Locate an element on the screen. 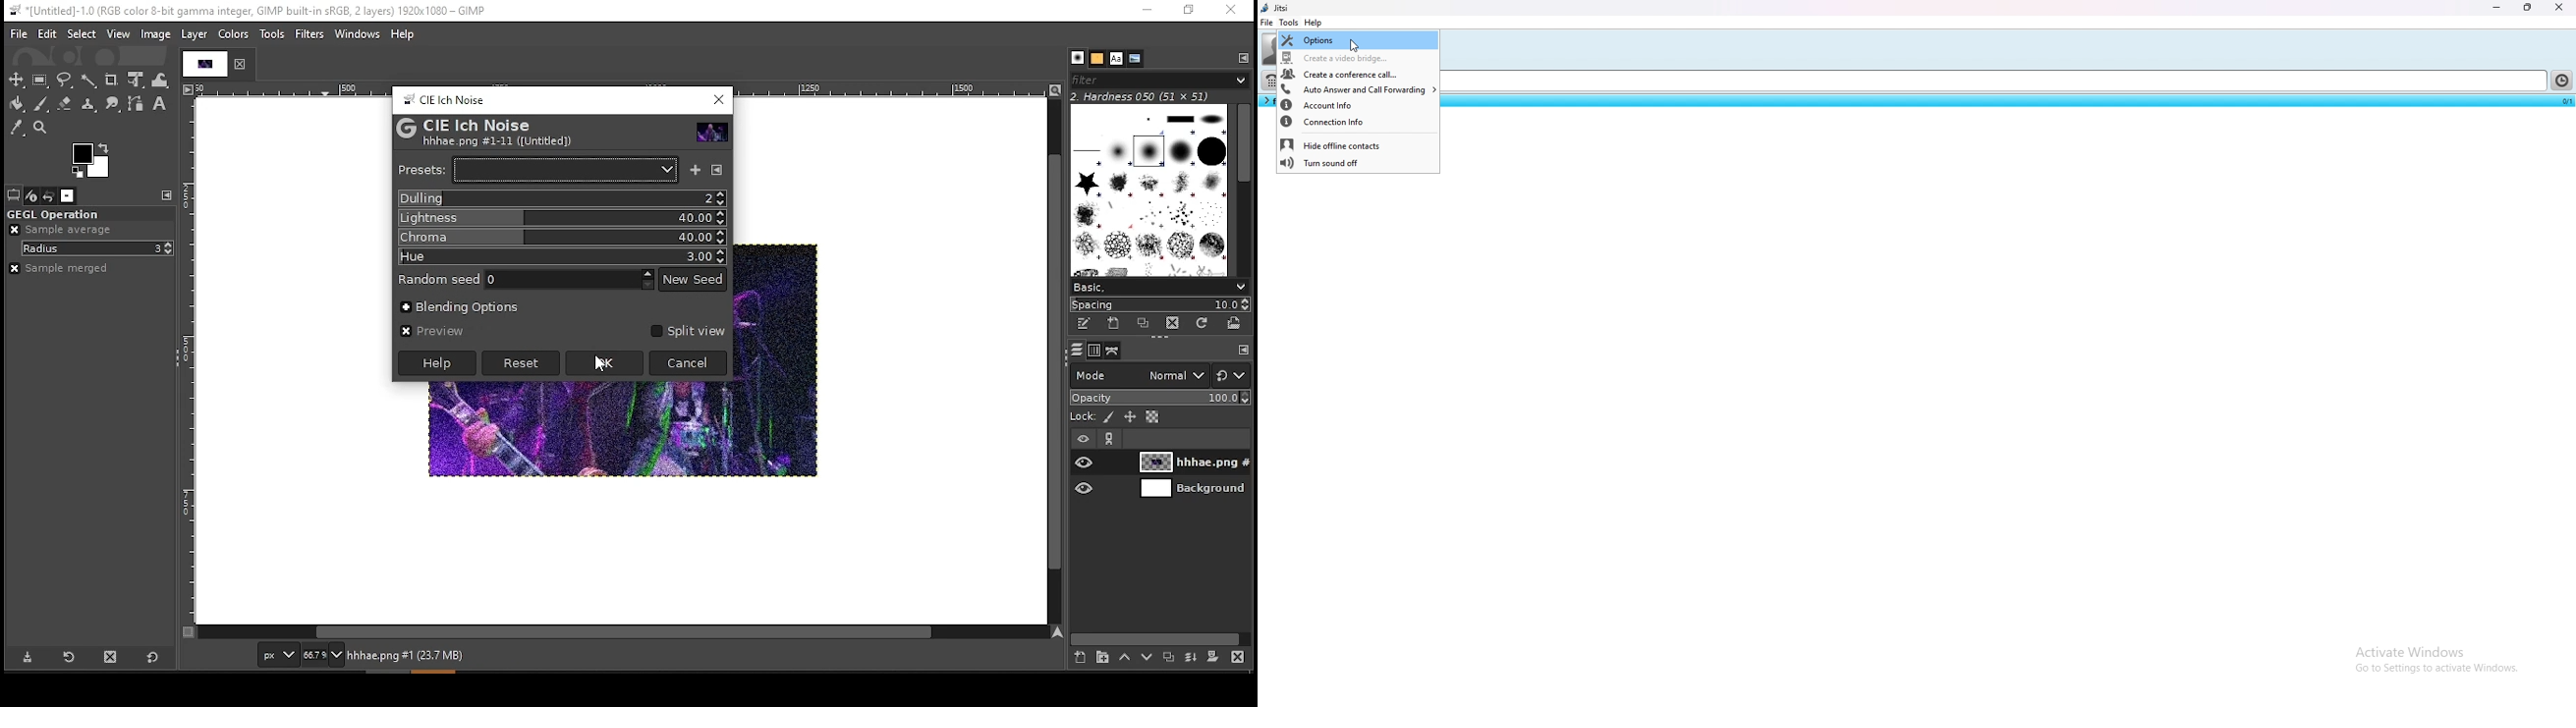 Image resolution: width=2576 pixels, height=728 pixels. hhhae.png#1 (23.7 mb) is located at coordinates (408, 655).